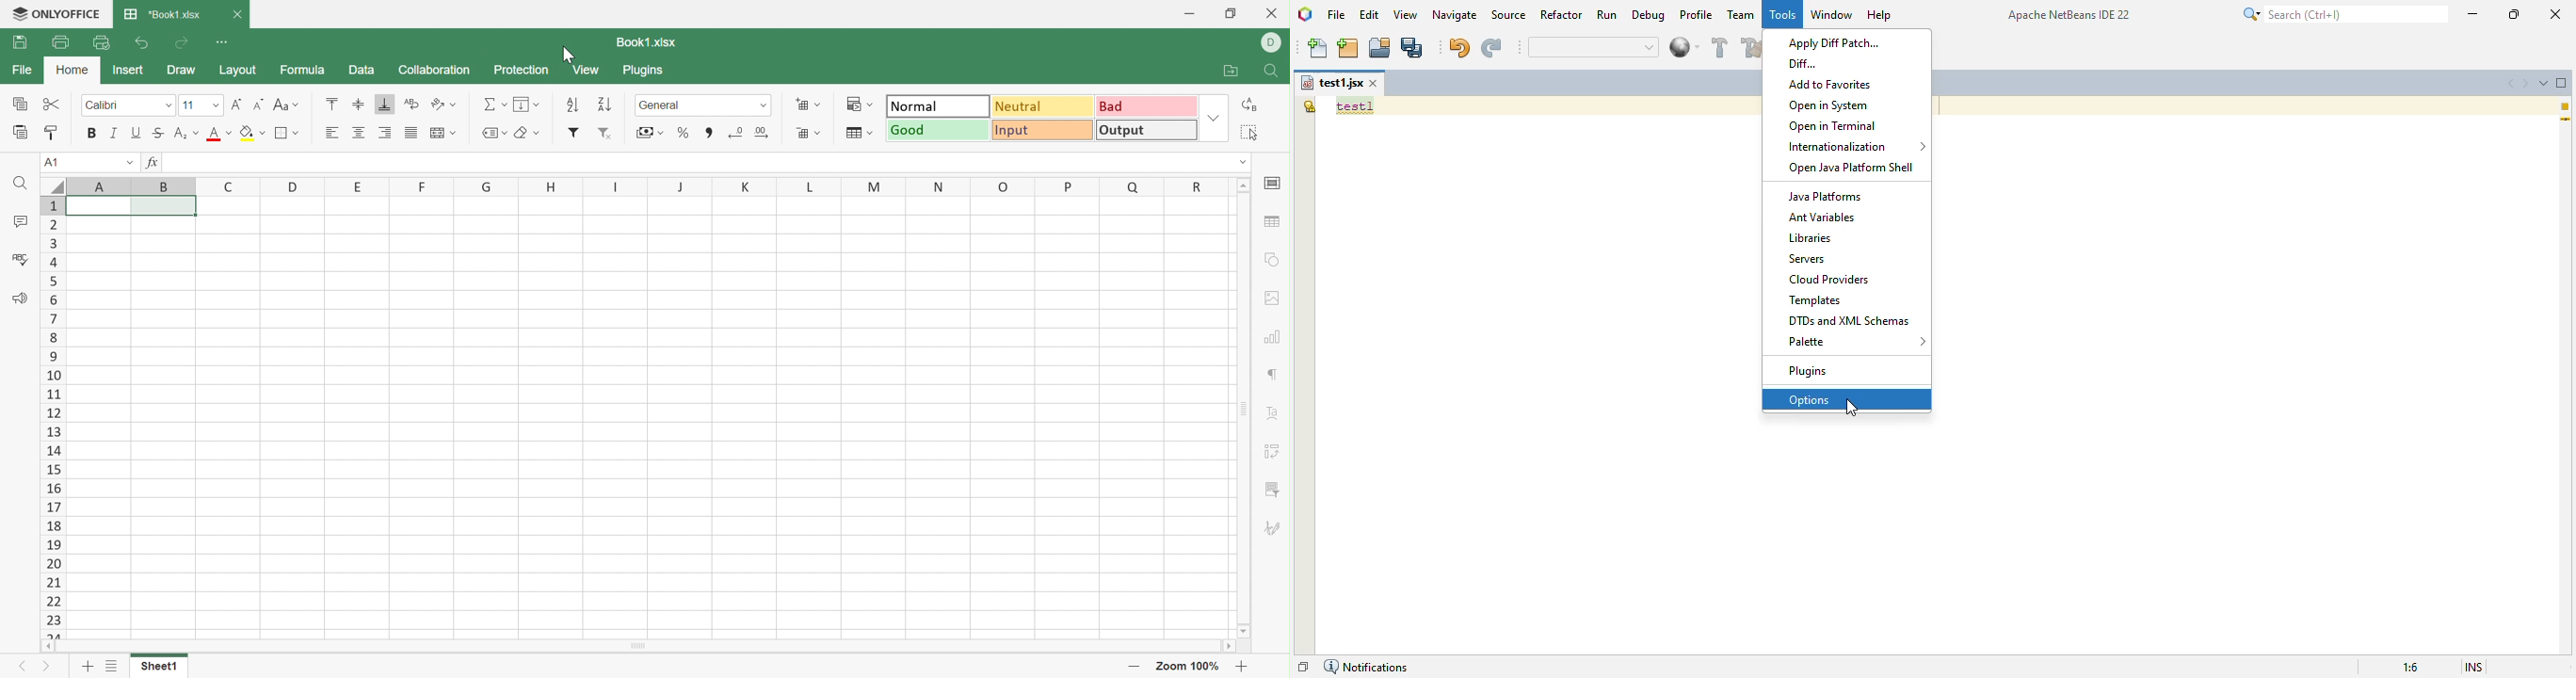 This screenshot has width=2576, height=700. I want to click on Underline, so click(137, 134).